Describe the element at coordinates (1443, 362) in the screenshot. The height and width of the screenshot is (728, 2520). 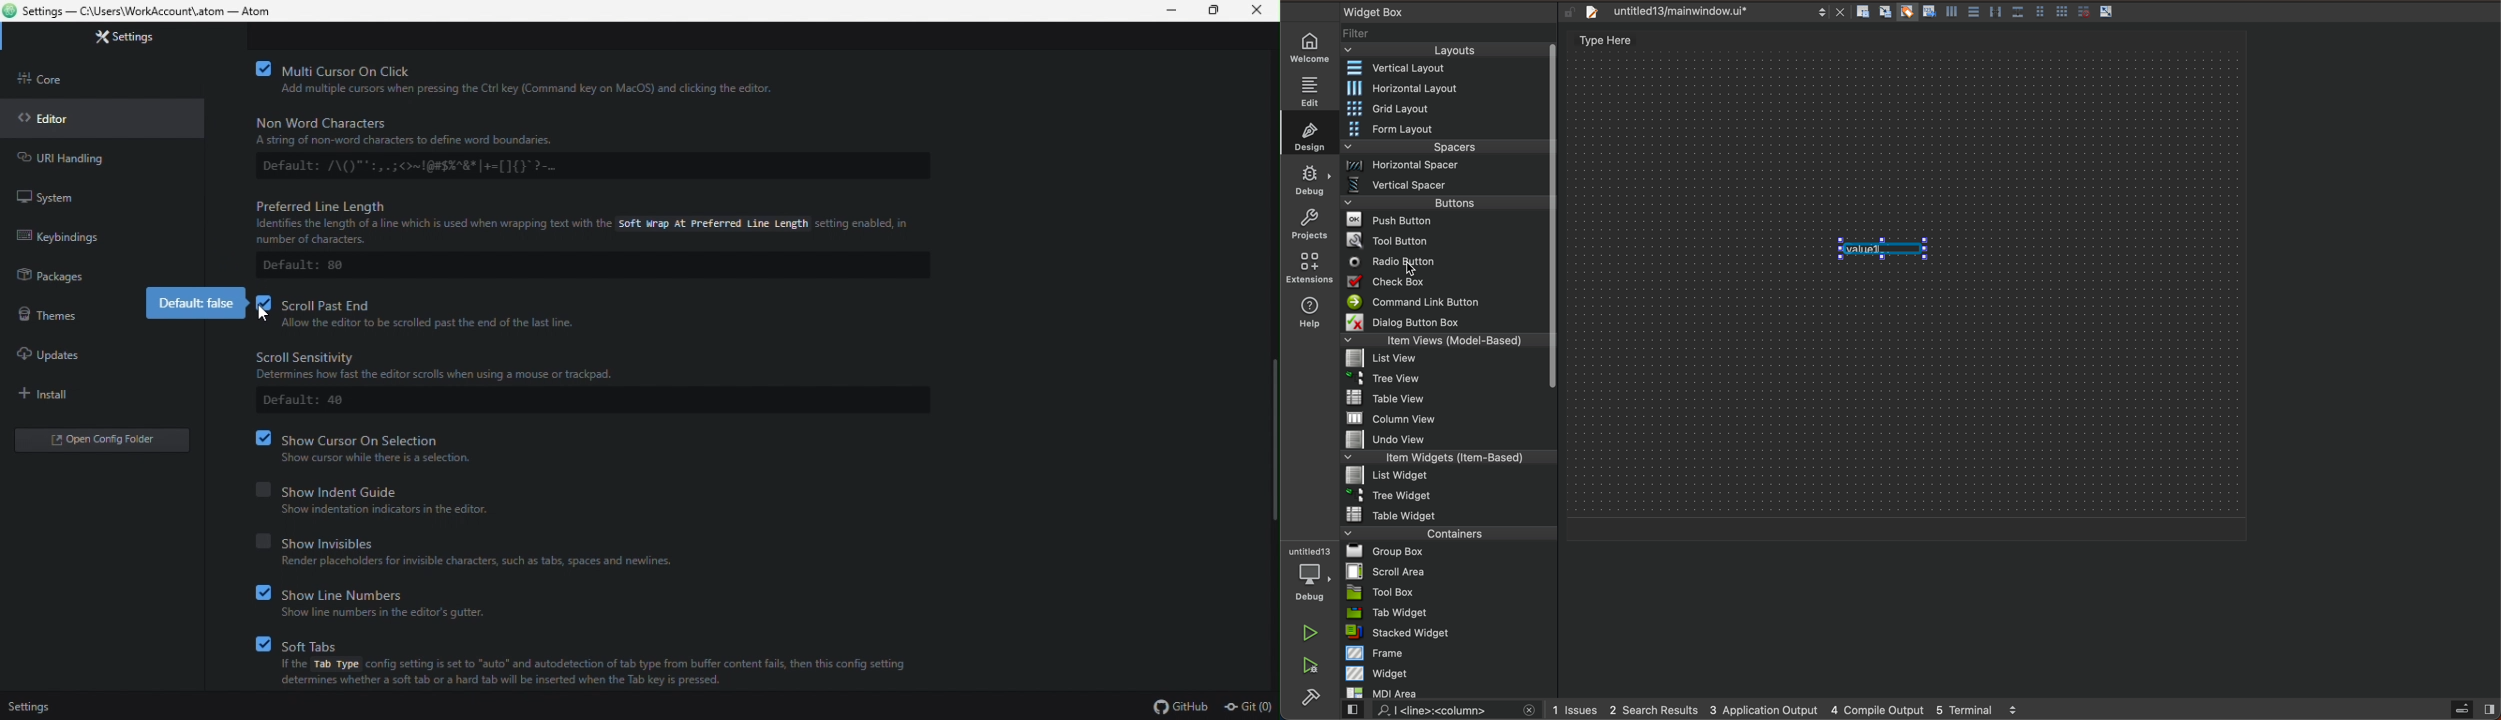
I see `list view` at that location.